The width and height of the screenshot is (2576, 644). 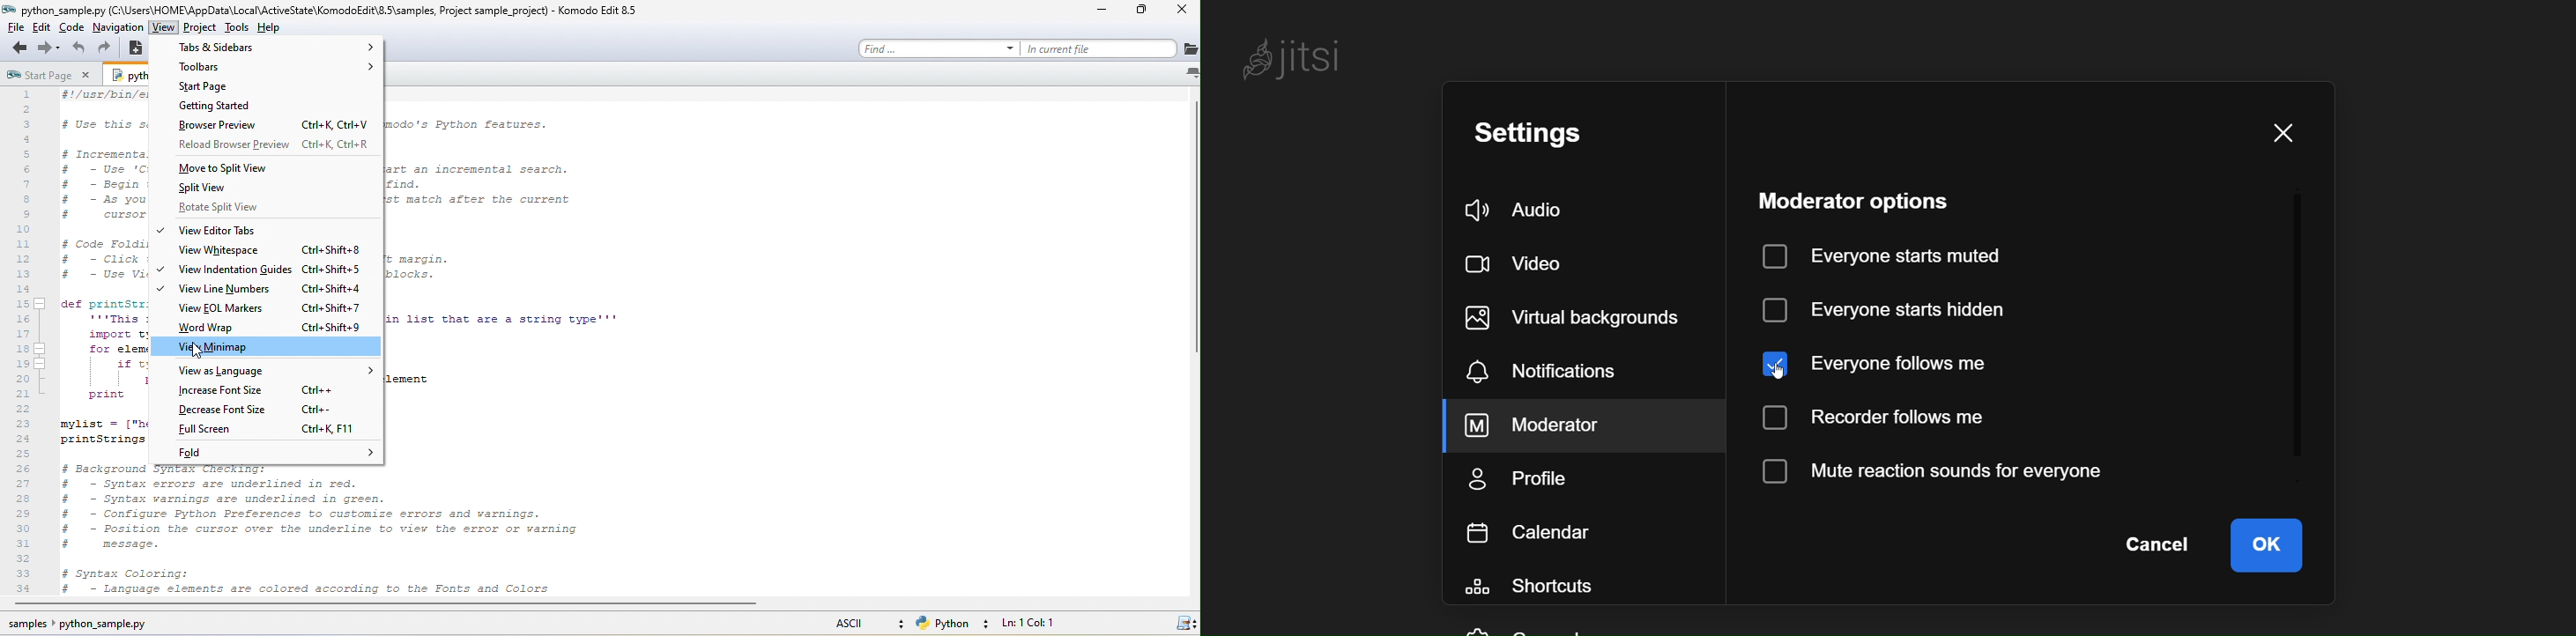 What do you see at coordinates (18, 50) in the screenshot?
I see `back` at bounding box center [18, 50].